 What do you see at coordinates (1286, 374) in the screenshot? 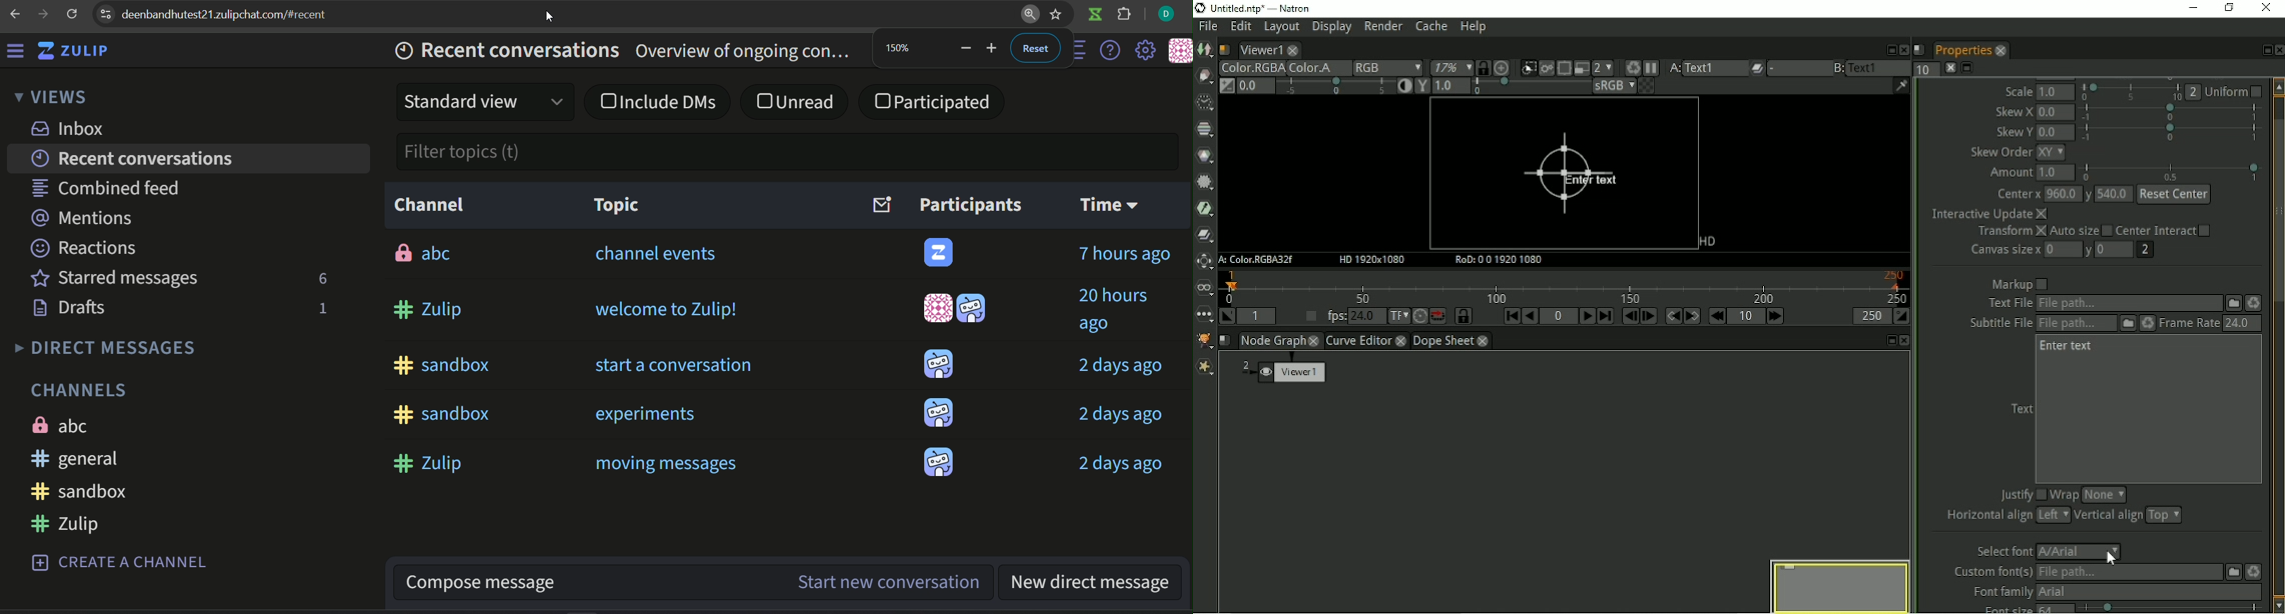
I see `Viewer 1` at bounding box center [1286, 374].